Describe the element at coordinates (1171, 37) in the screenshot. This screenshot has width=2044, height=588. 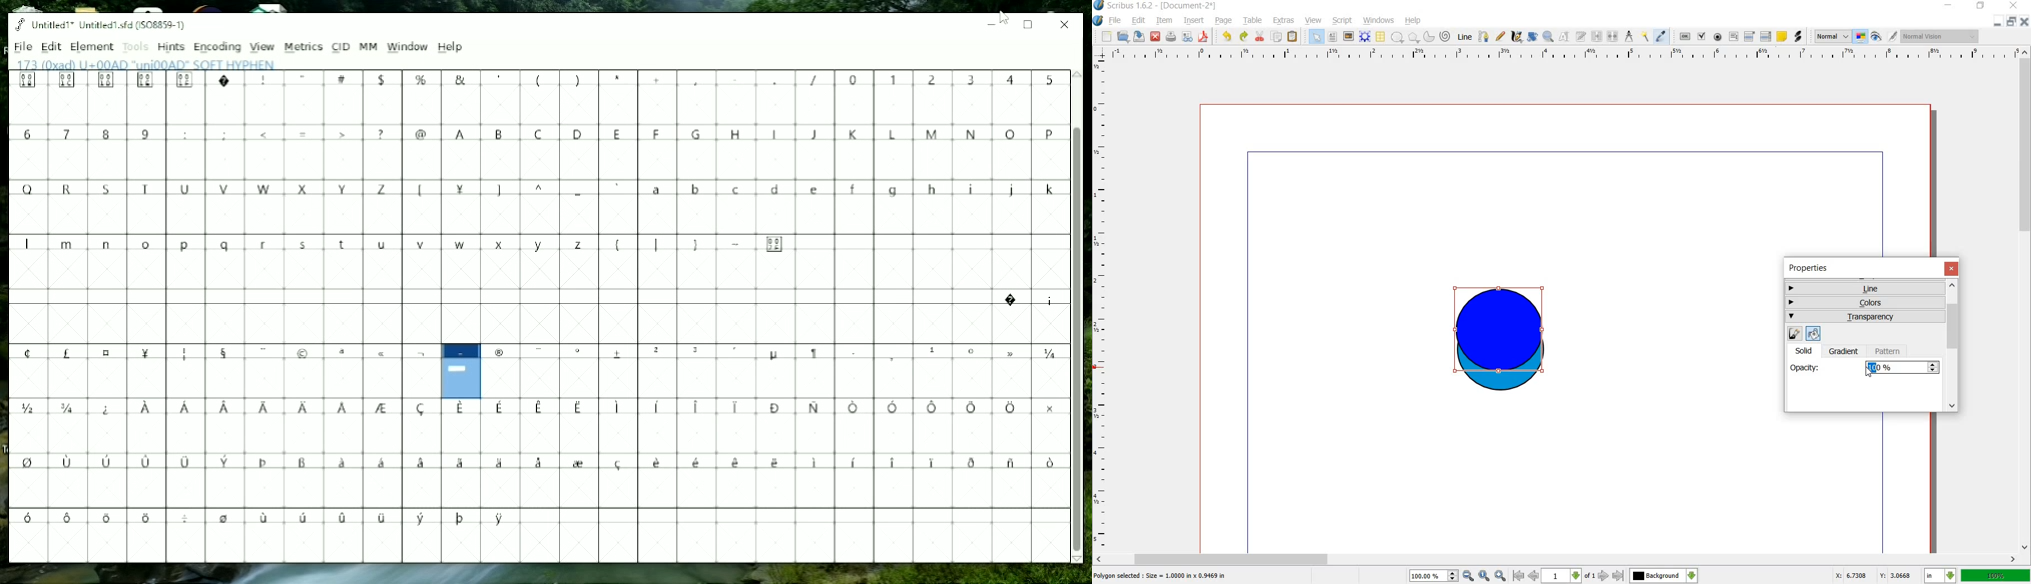
I see `print` at that location.